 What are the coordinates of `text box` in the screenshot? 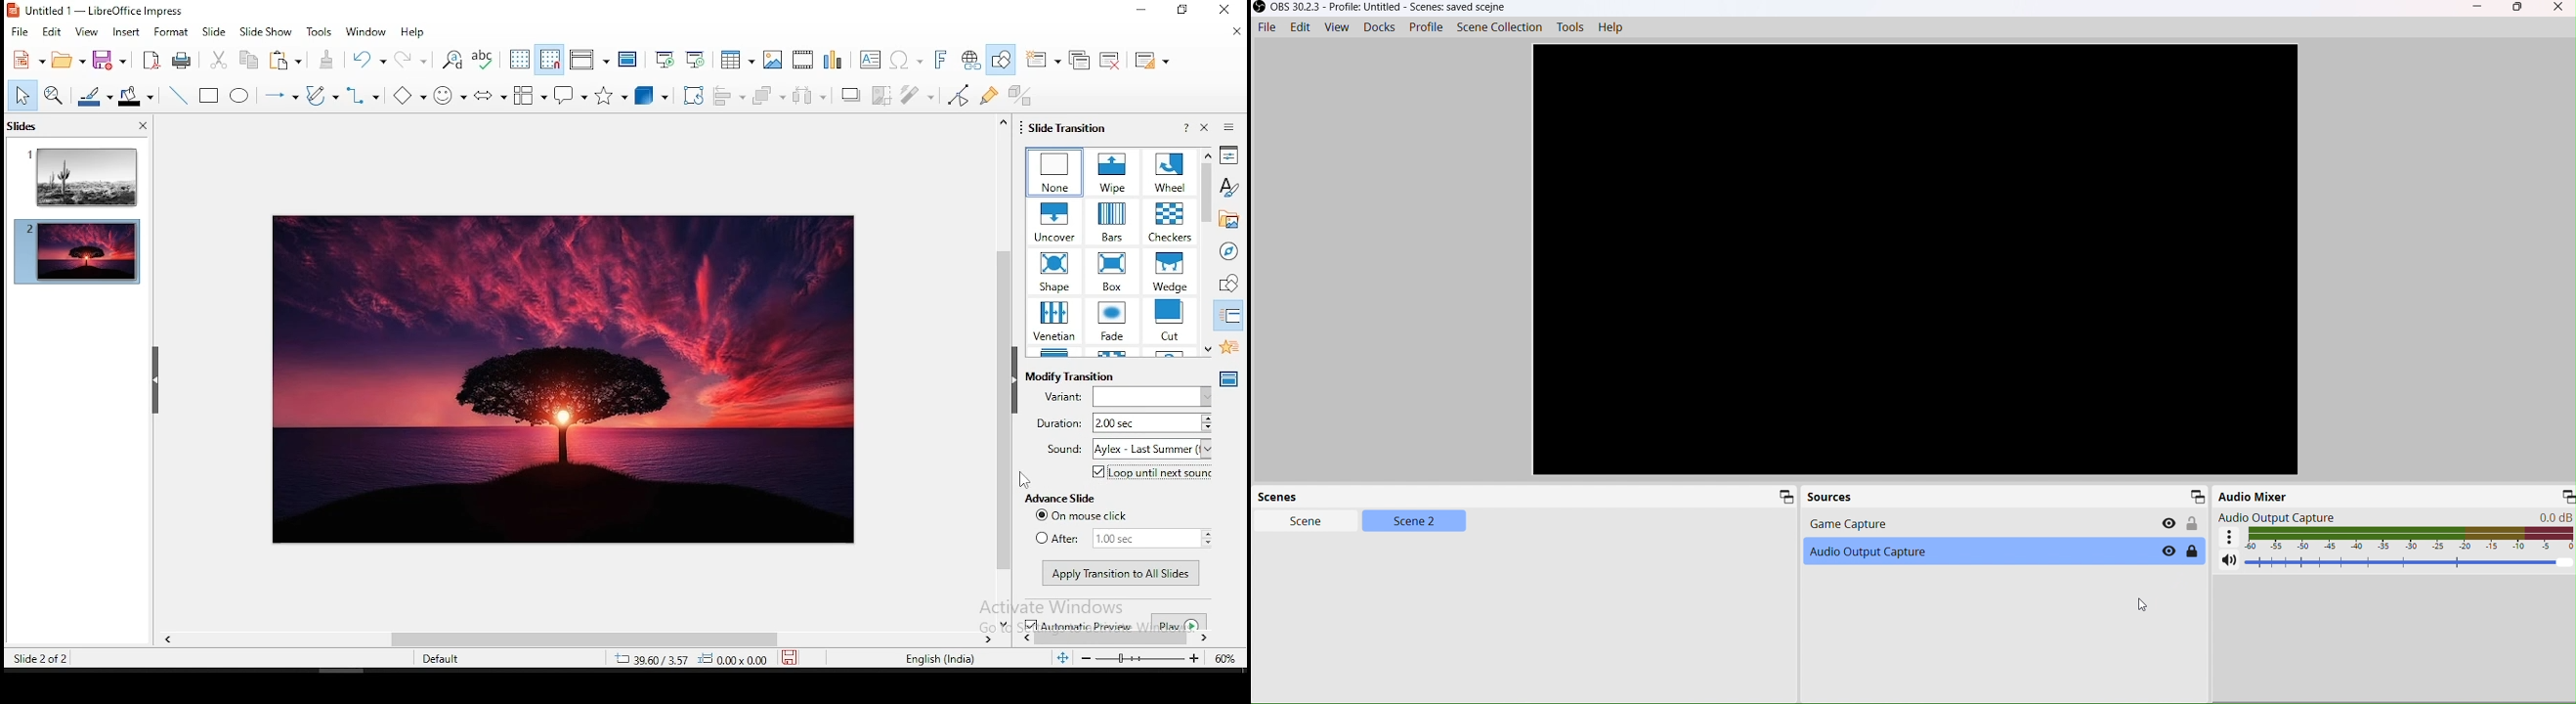 It's located at (871, 59).